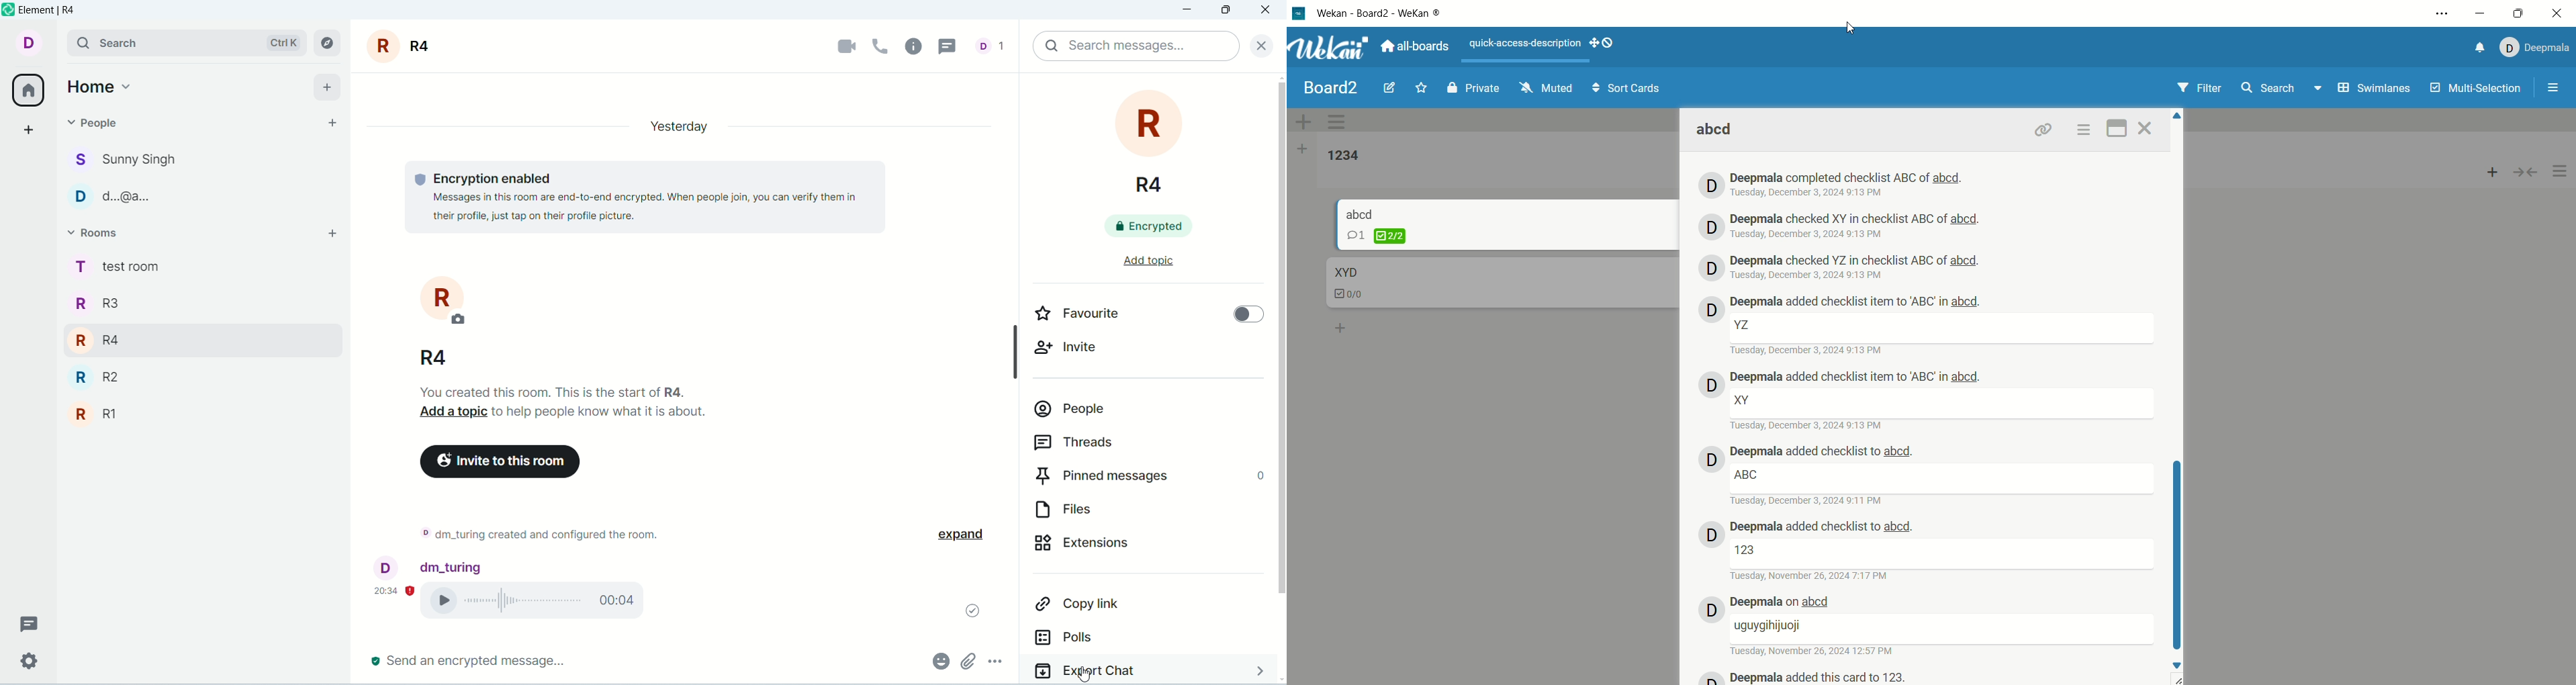 The height and width of the screenshot is (700, 2576). I want to click on export chat, so click(1147, 670).